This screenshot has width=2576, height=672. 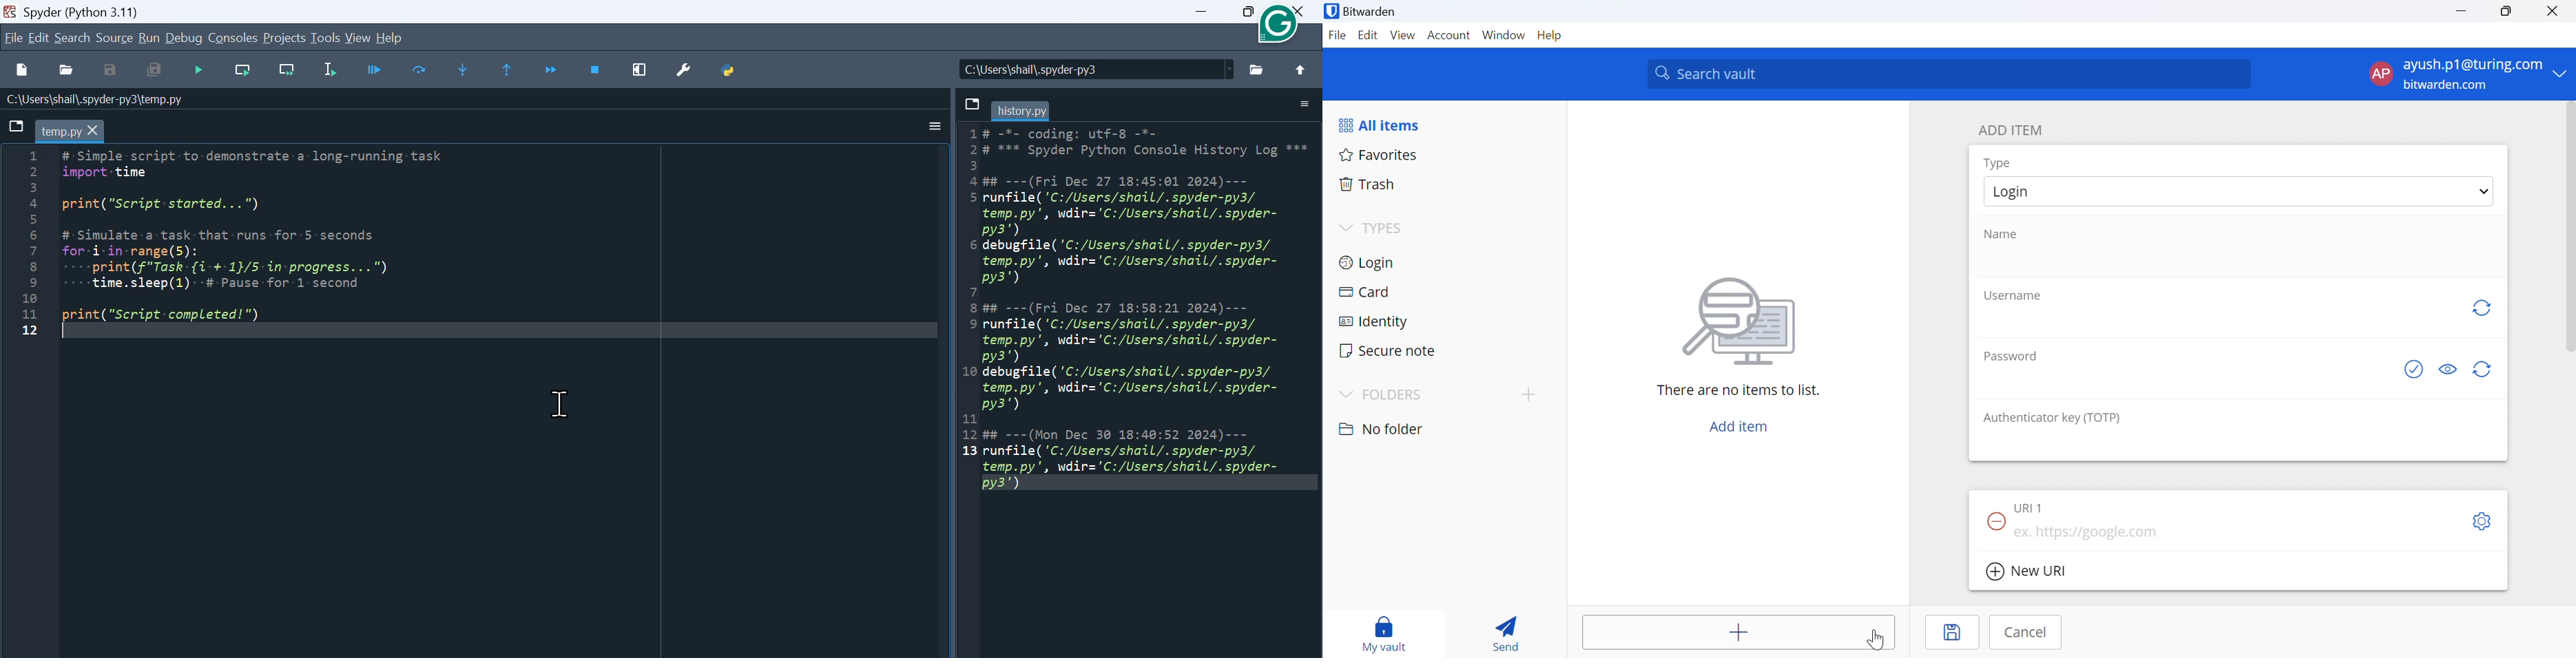 I want to click on No folder, so click(x=1382, y=429).